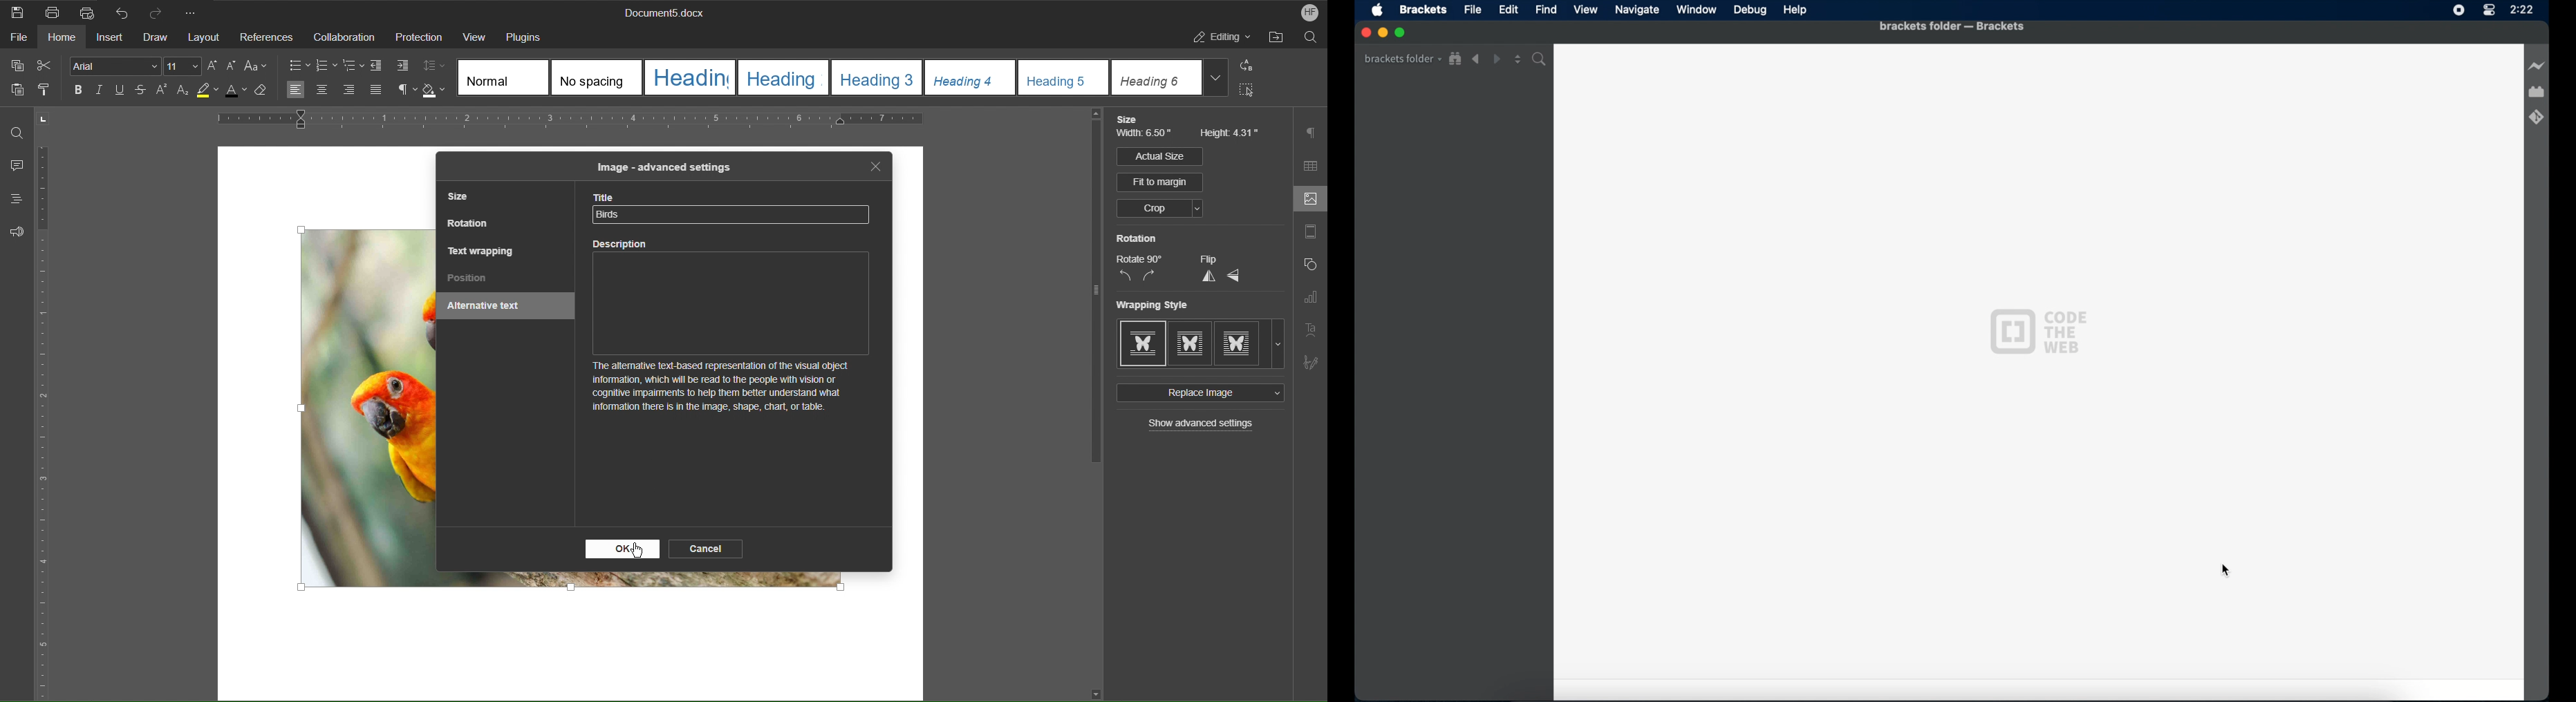 This screenshot has width=2576, height=728. What do you see at coordinates (1310, 300) in the screenshot?
I see `Graph Settings` at bounding box center [1310, 300].